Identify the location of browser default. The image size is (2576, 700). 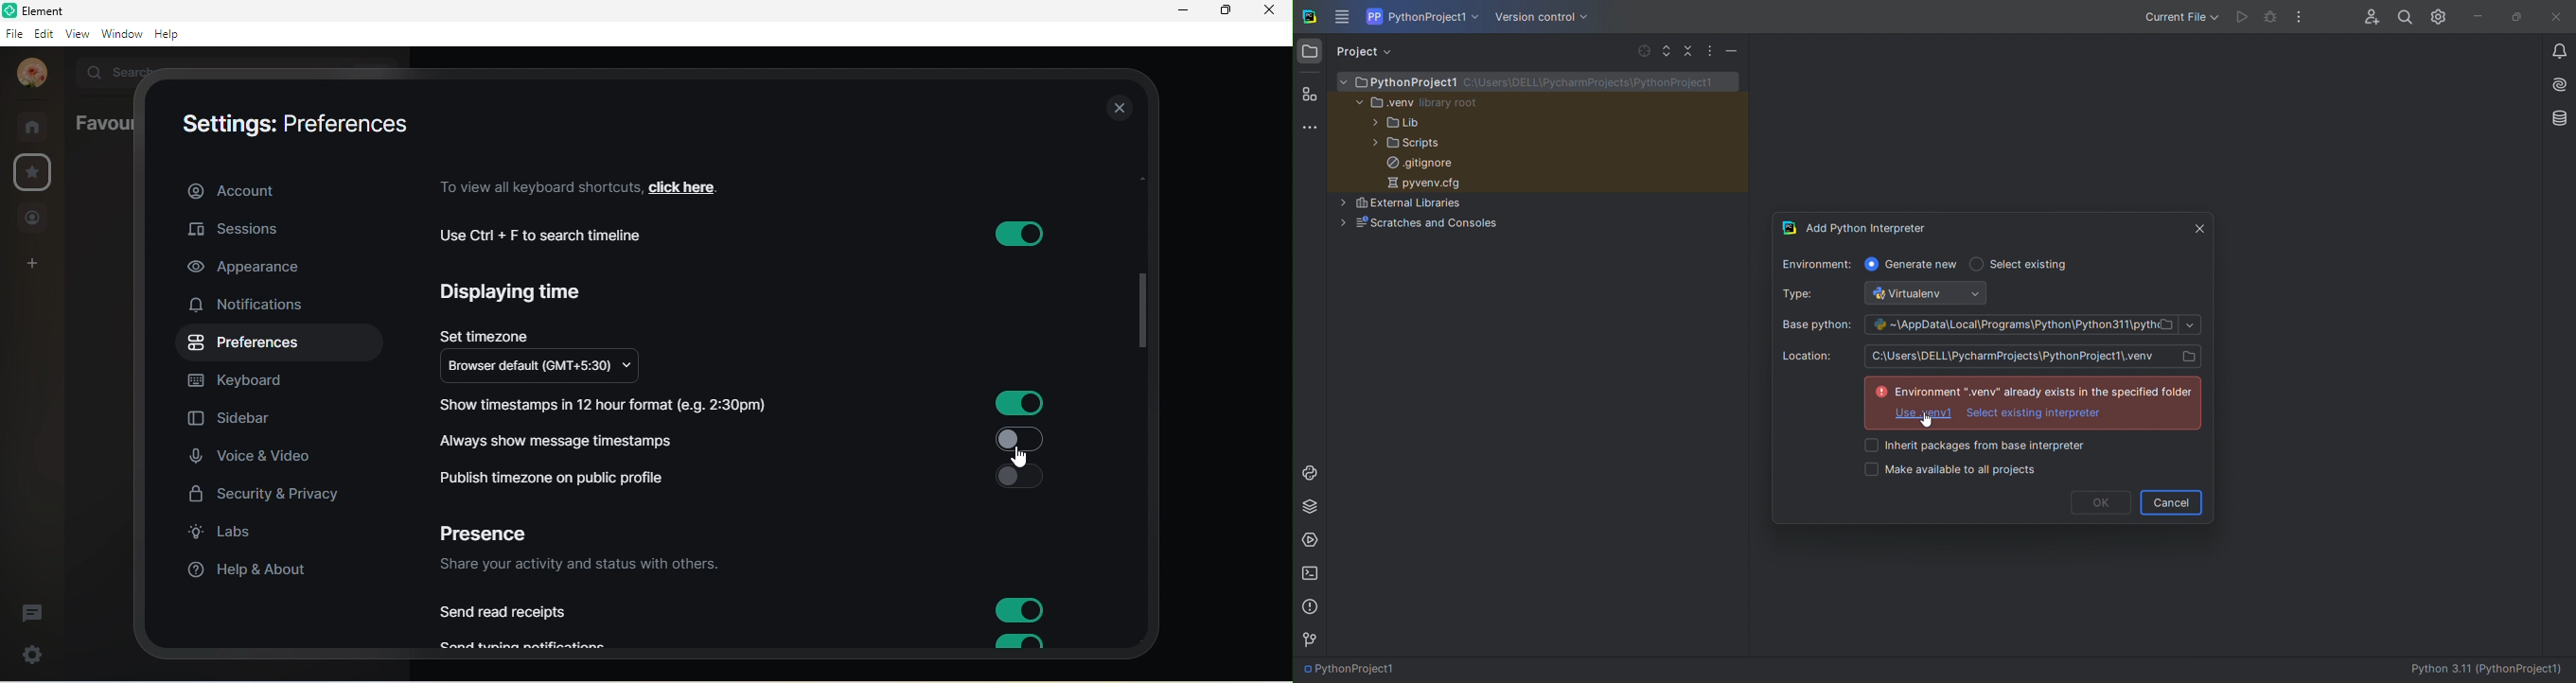
(551, 368).